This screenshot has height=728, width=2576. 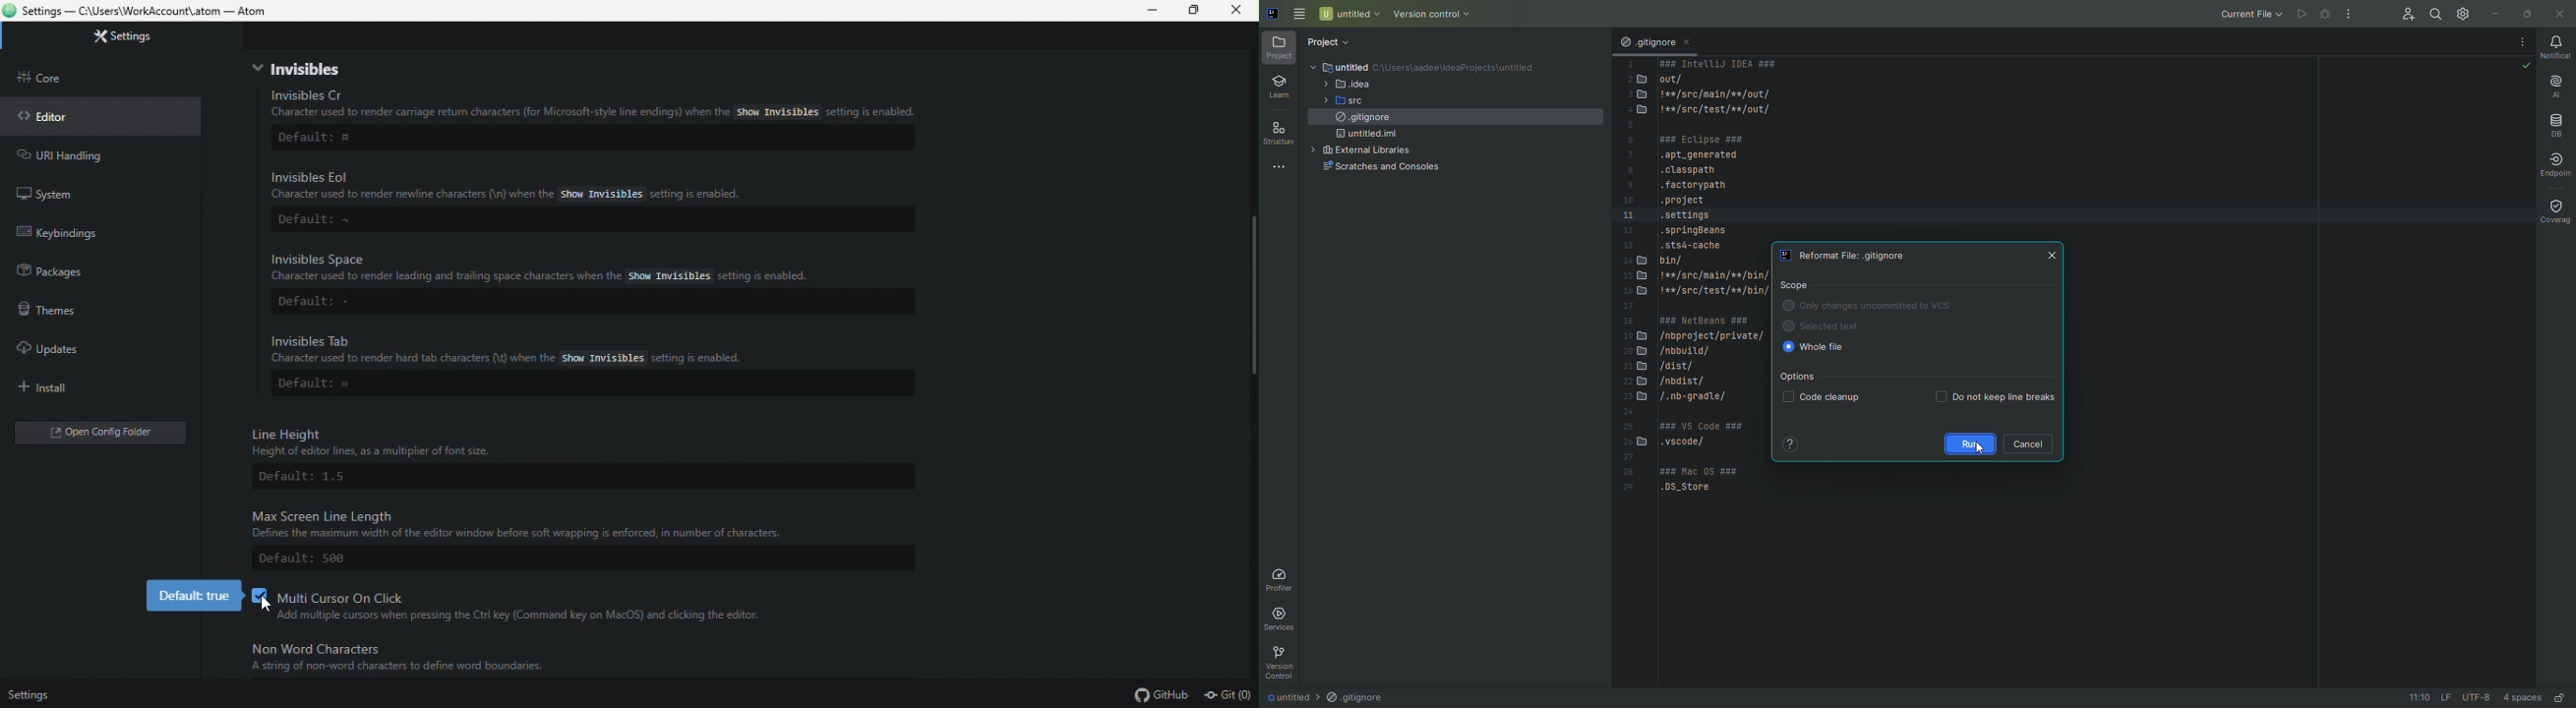 What do you see at coordinates (534, 617) in the screenshot?
I see `' Add multiple cursors when pressing the Ctrl key (Command key on MacOS) and clicking the editor.` at bounding box center [534, 617].